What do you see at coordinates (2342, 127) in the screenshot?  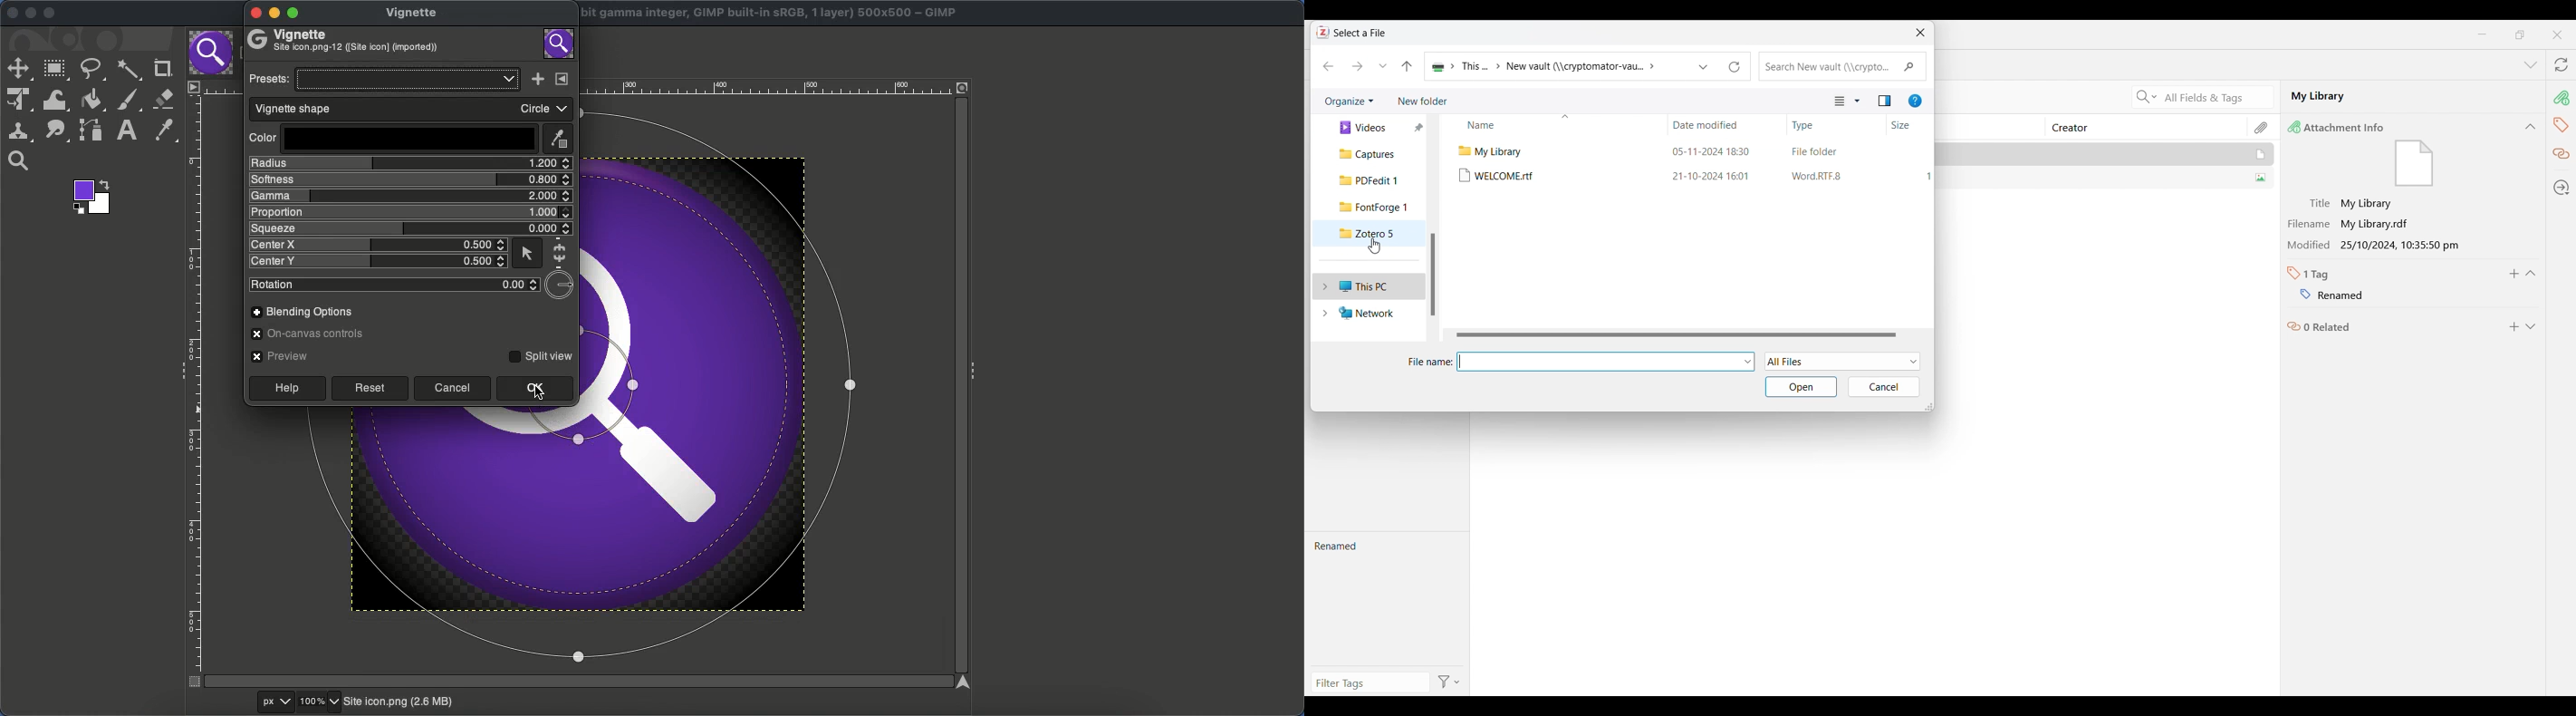 I see `Attachment Info` at bounding box center [2342, 127].